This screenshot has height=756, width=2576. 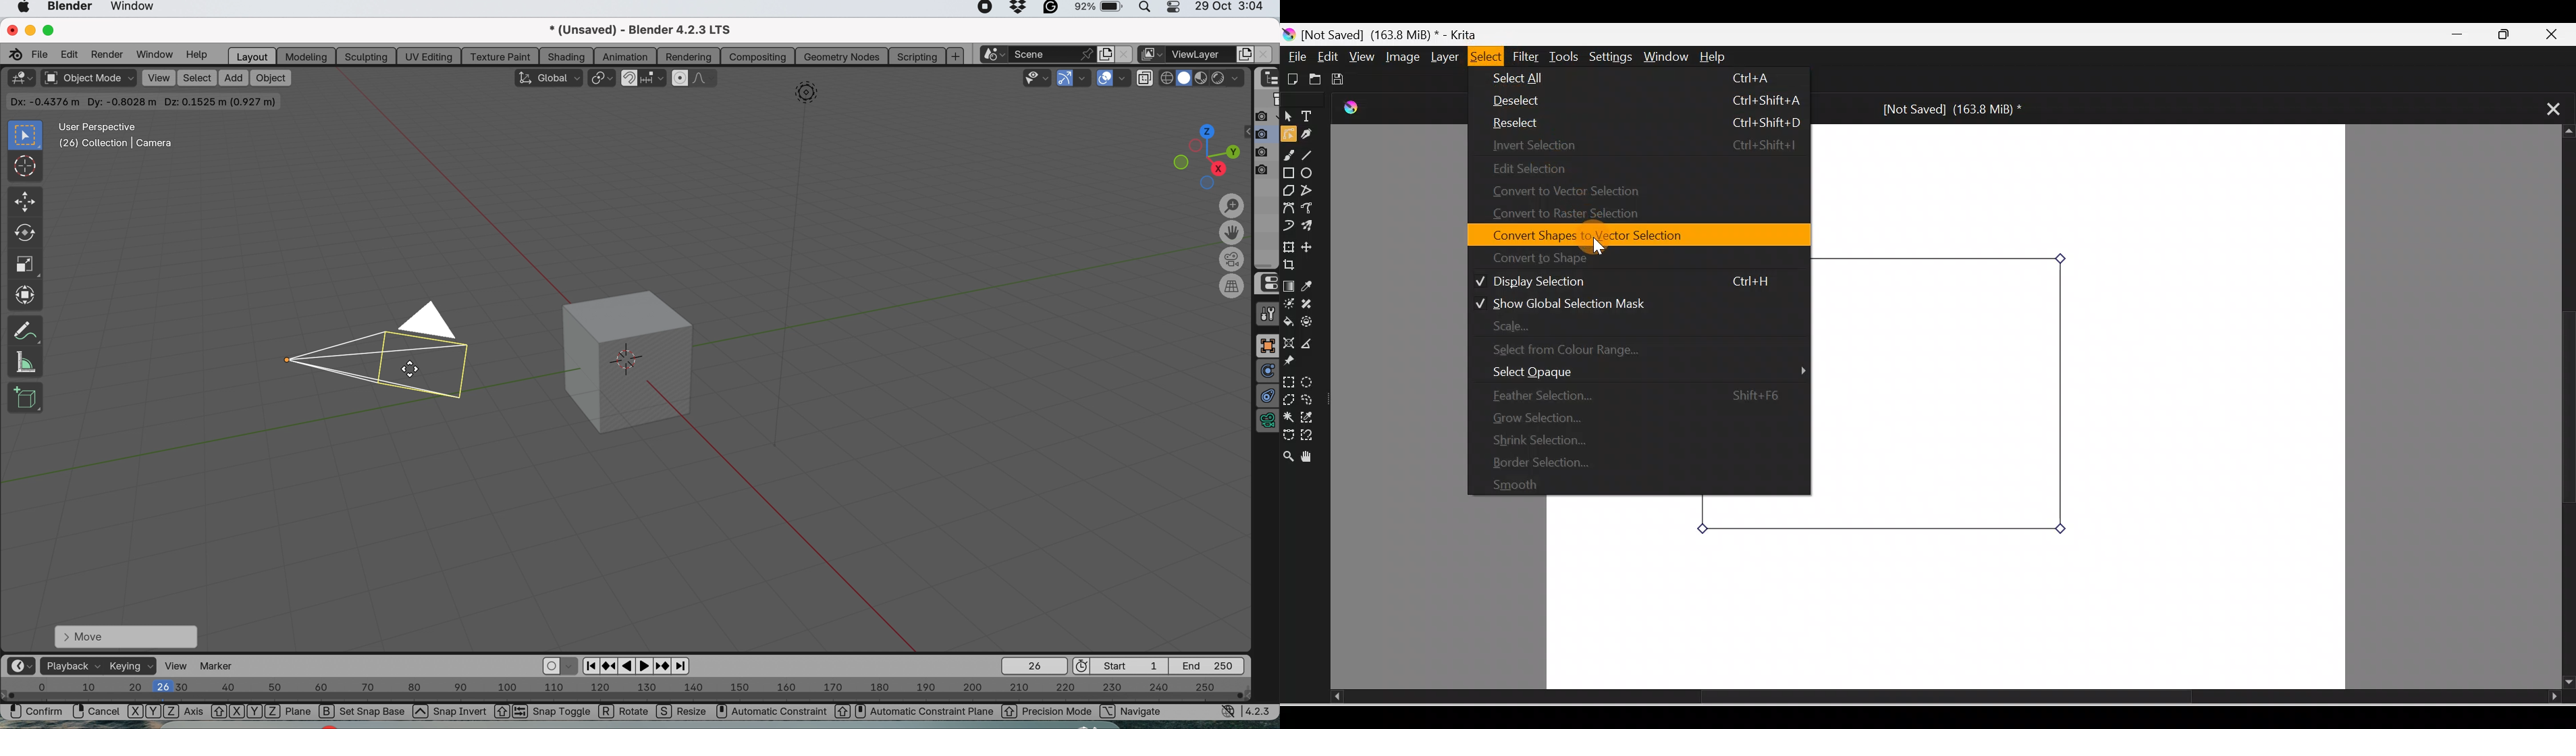 What do you see at coordinates (689, 57) in the screenshot?
I see `rendering` at bounding box center [689, 57].